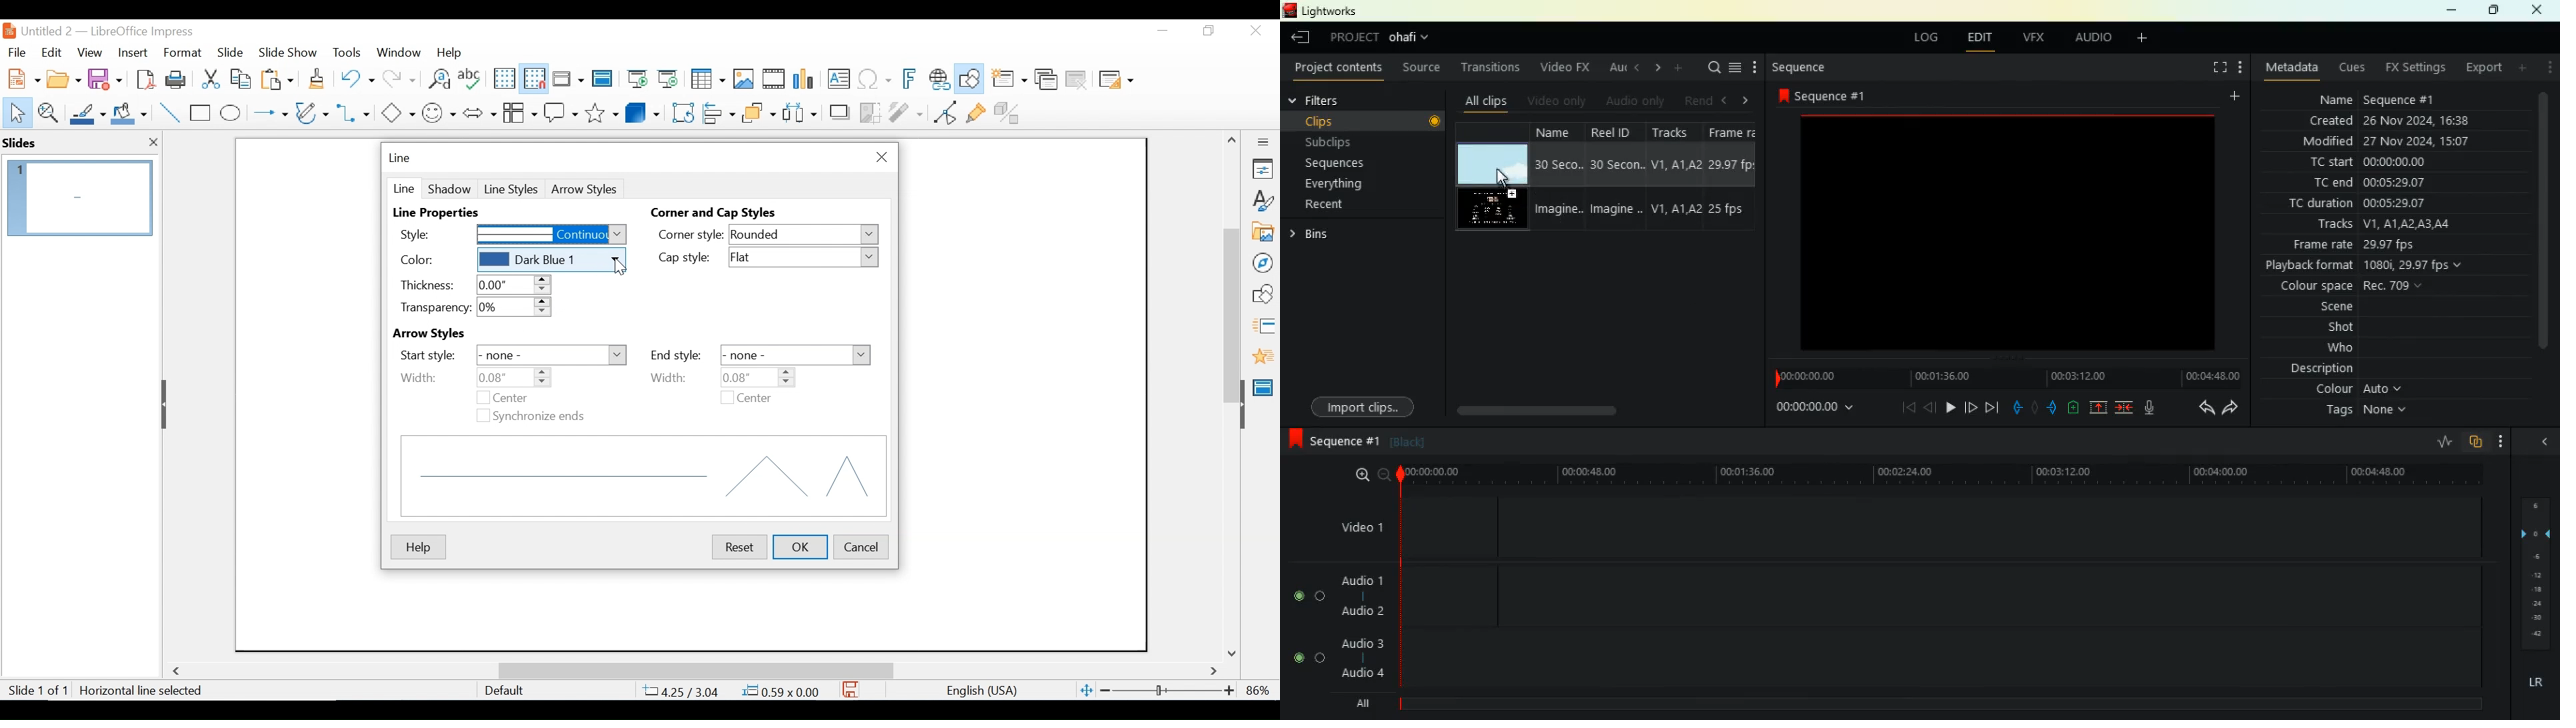 The width and height of the screenshot is (2576, 728). What do you see at coordinates (1358, 406) in the screenshot?
I see `import clips` at bounding box center [1358, 406].